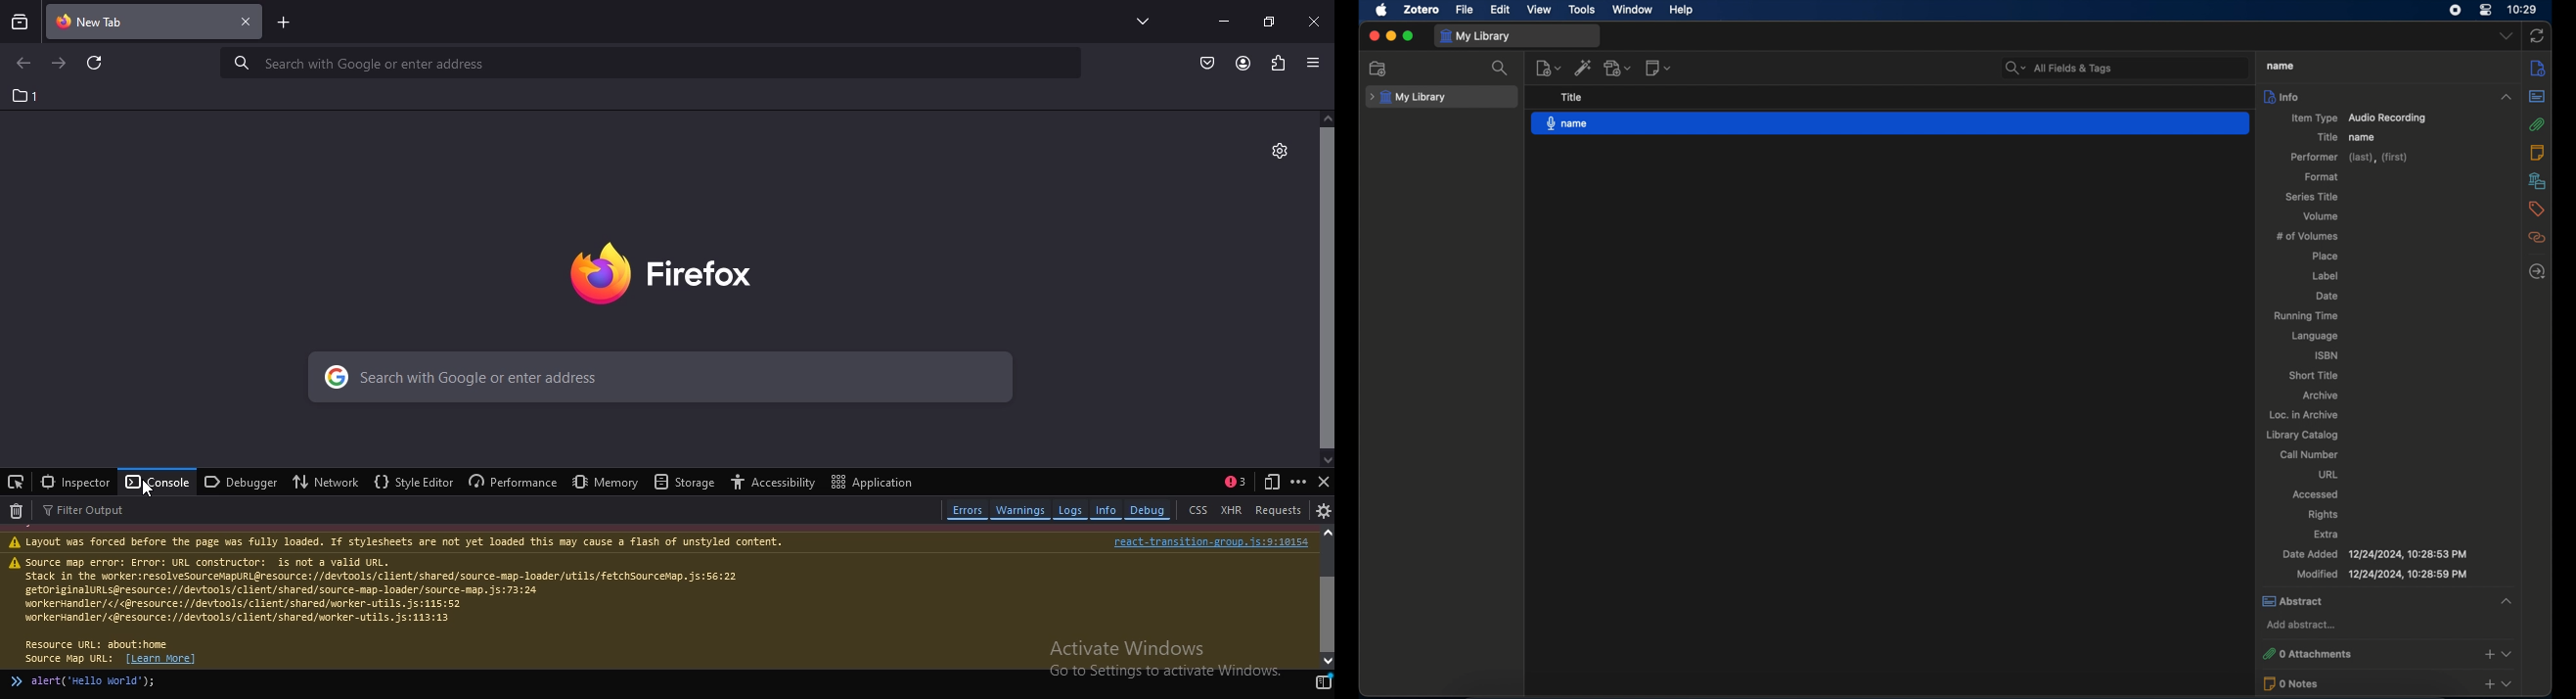  I want to click on screen recorder, so click(2455, 10).